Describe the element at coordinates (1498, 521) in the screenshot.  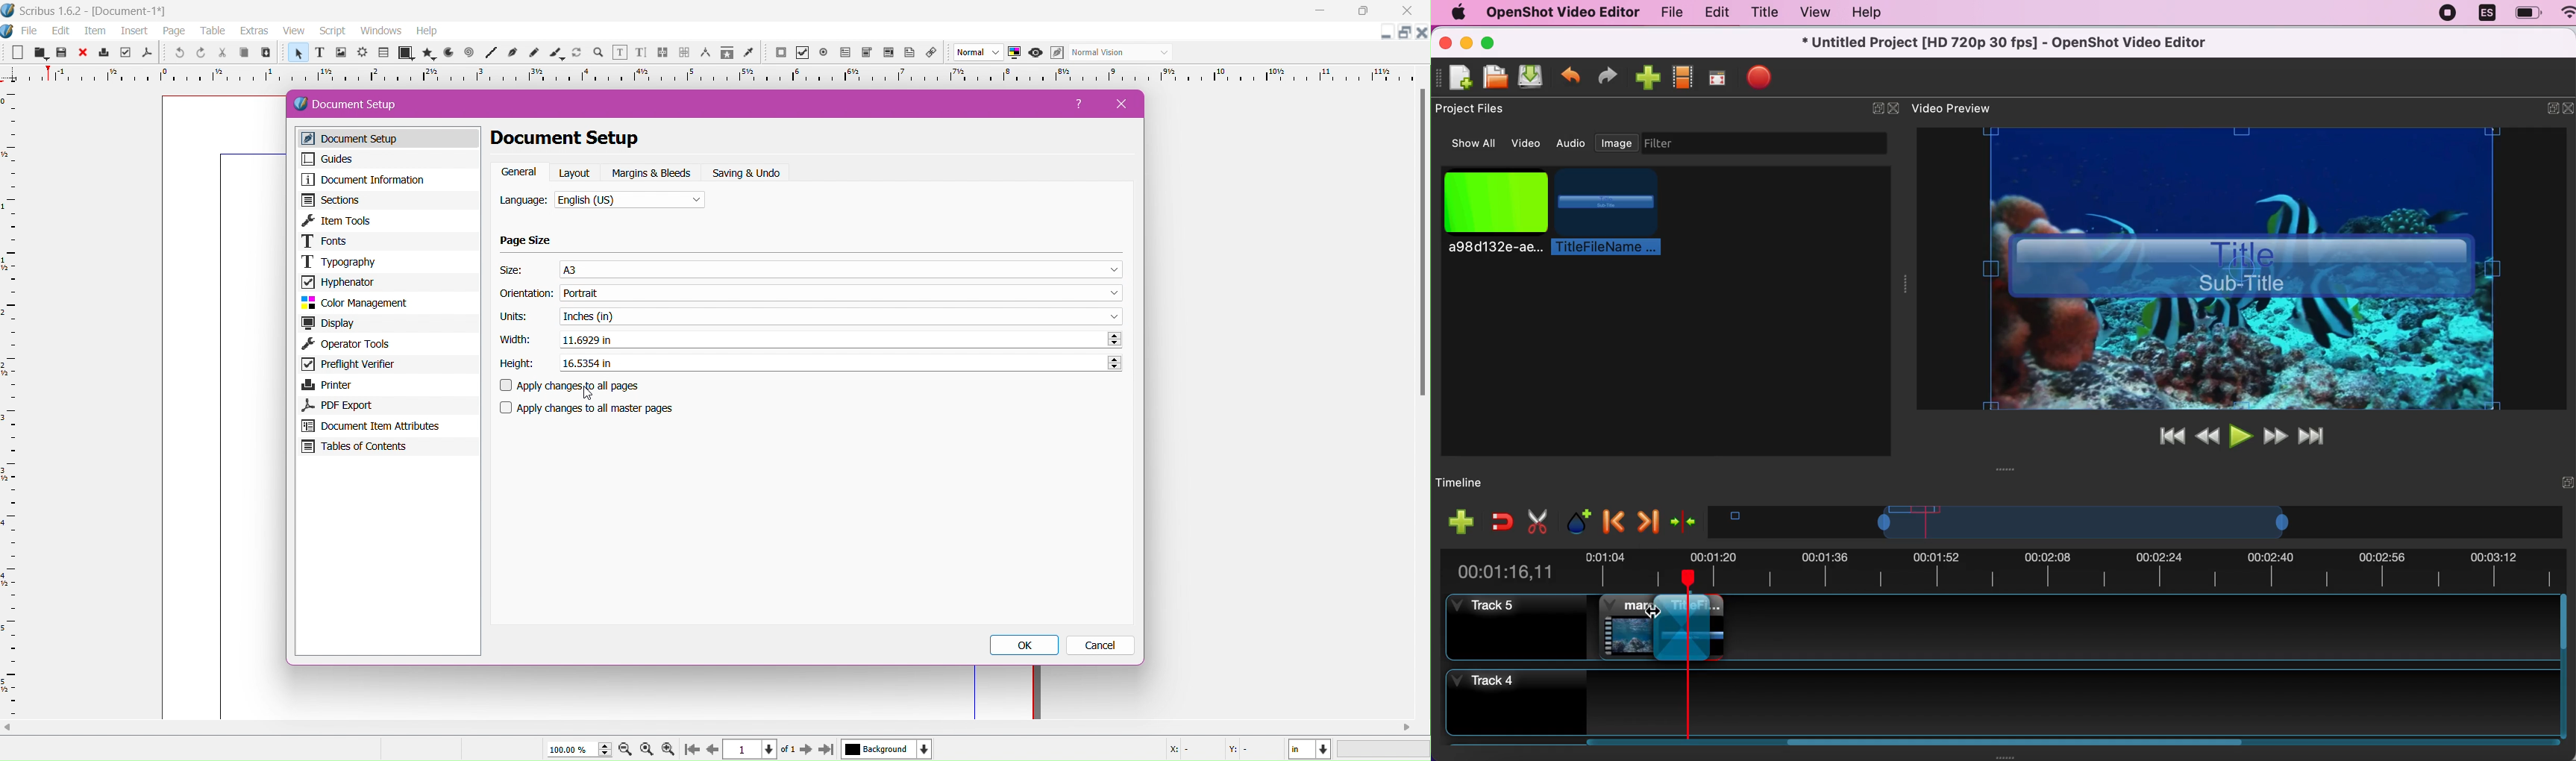
I see `enable snapping` at that location.